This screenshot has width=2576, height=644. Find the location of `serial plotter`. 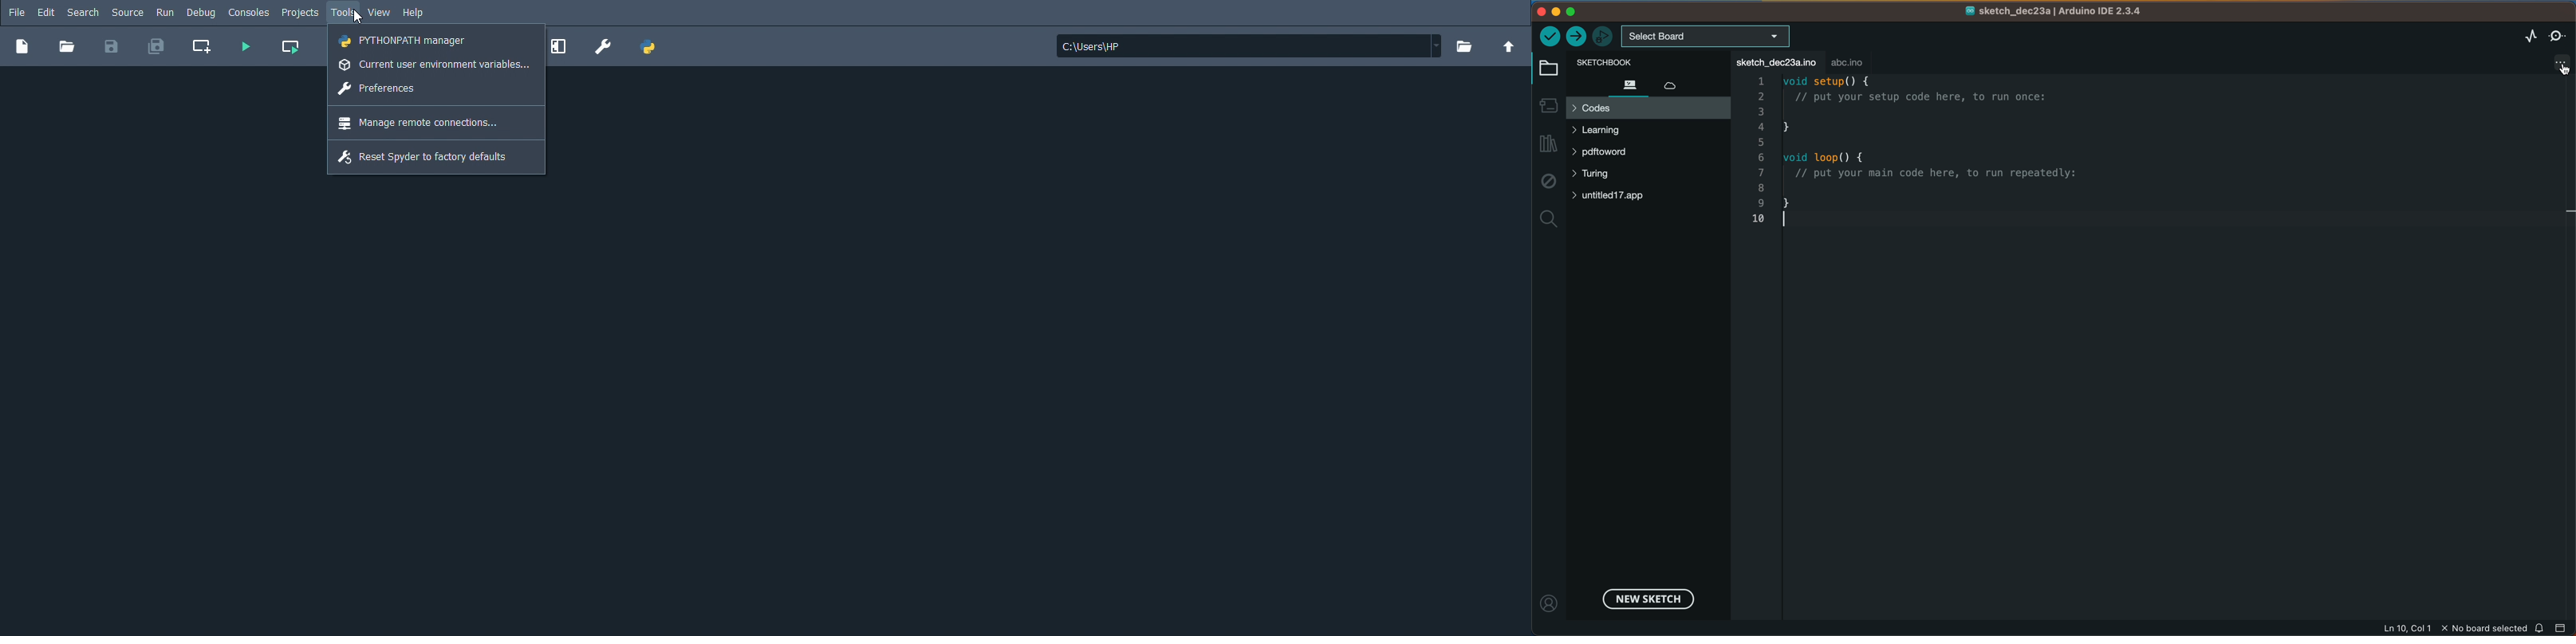

serial plotter is located at coordinates (2529, 34).